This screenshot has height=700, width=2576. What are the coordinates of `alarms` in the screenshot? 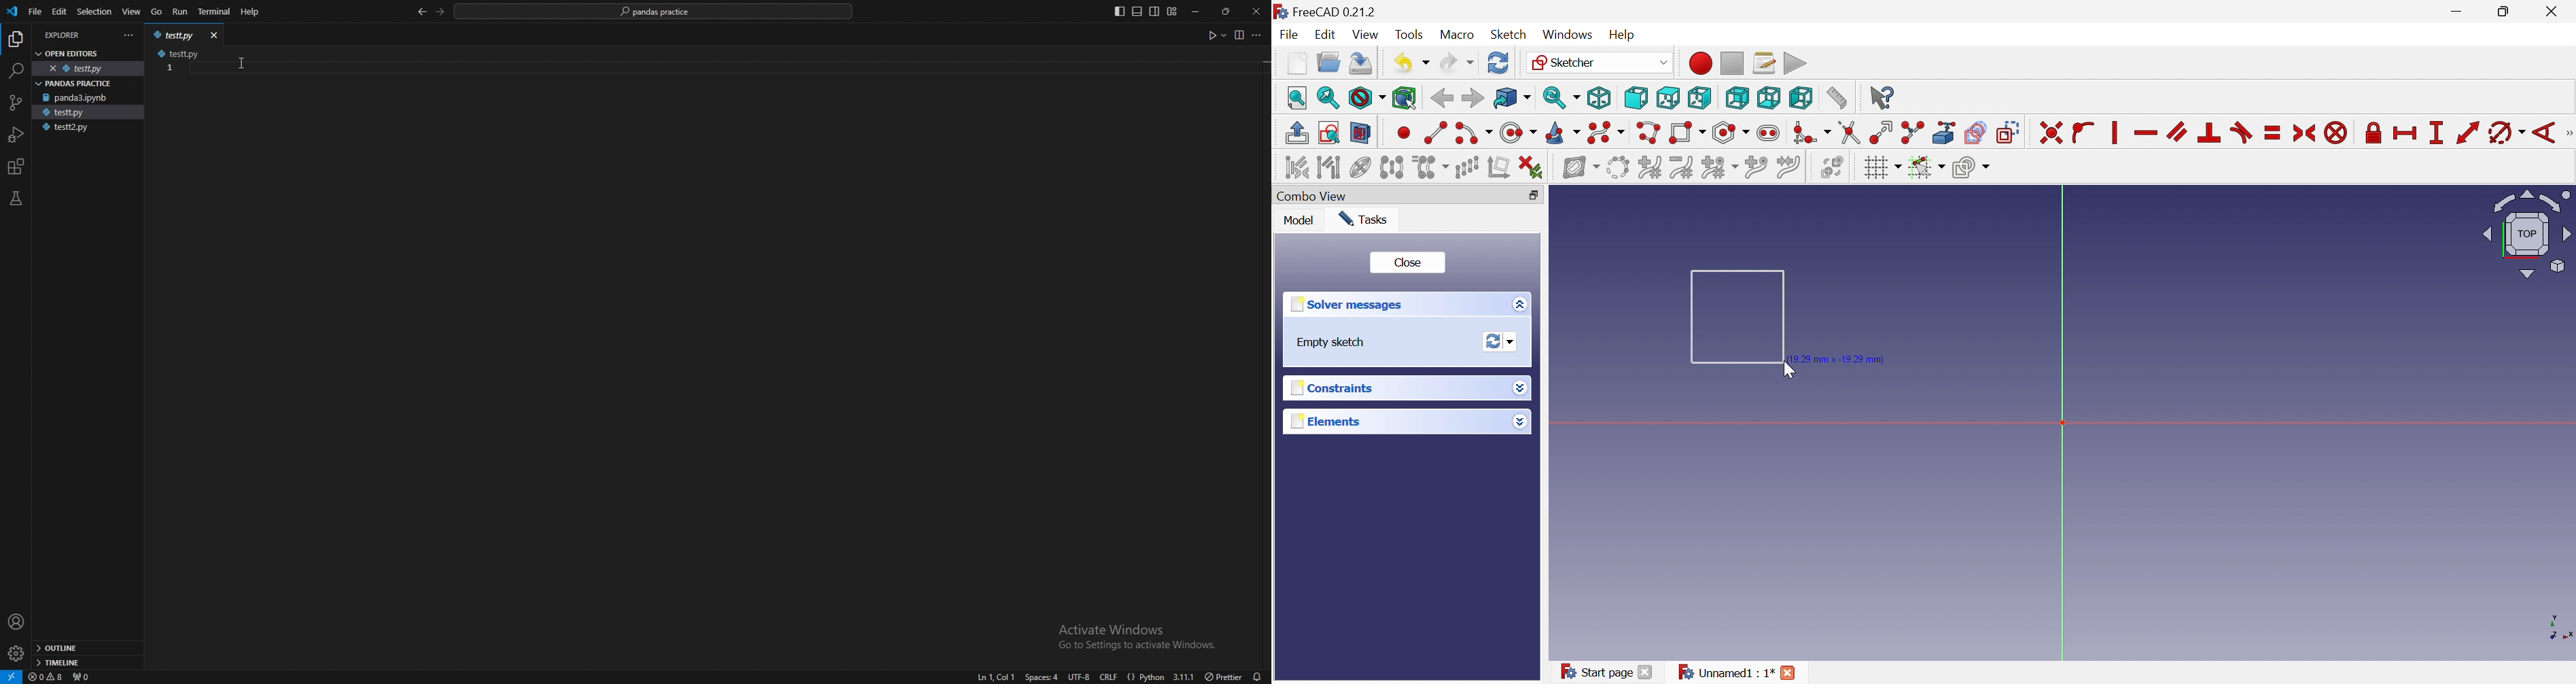 It's located at (1258, 676).